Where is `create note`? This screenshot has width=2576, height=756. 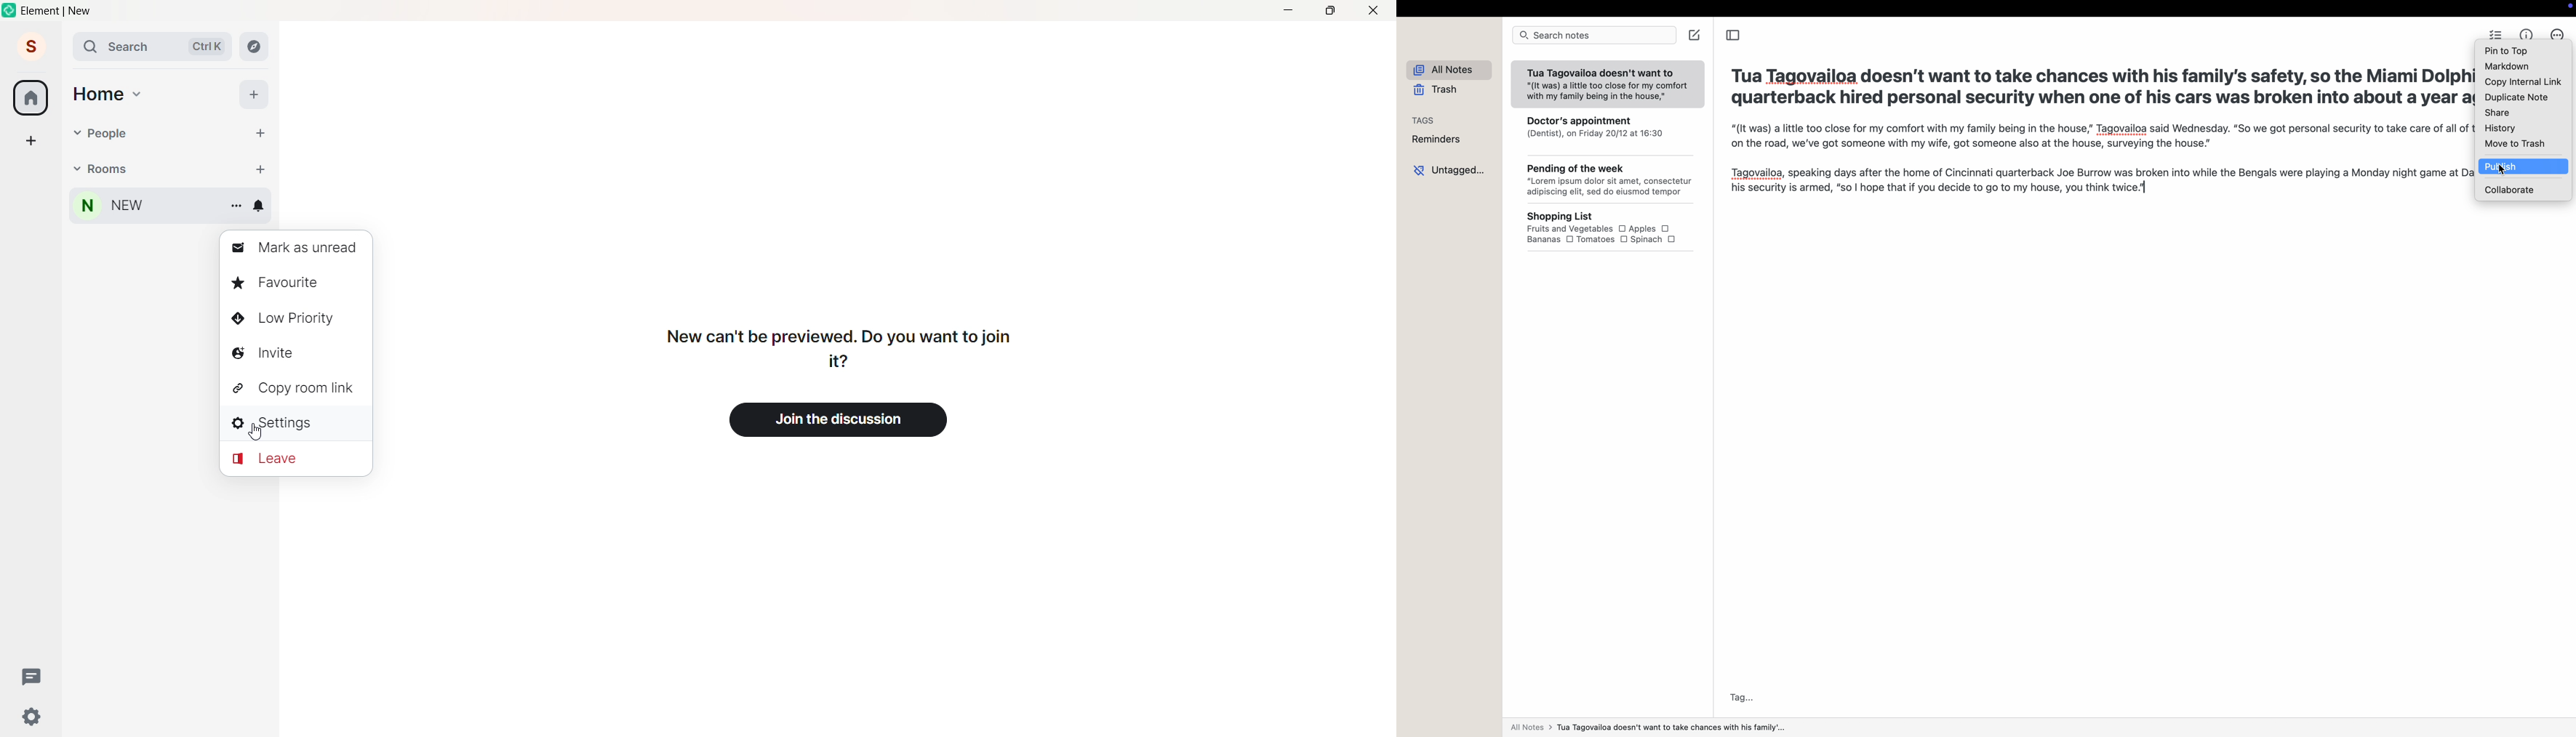 create note is located at coordinates (1696, 35).